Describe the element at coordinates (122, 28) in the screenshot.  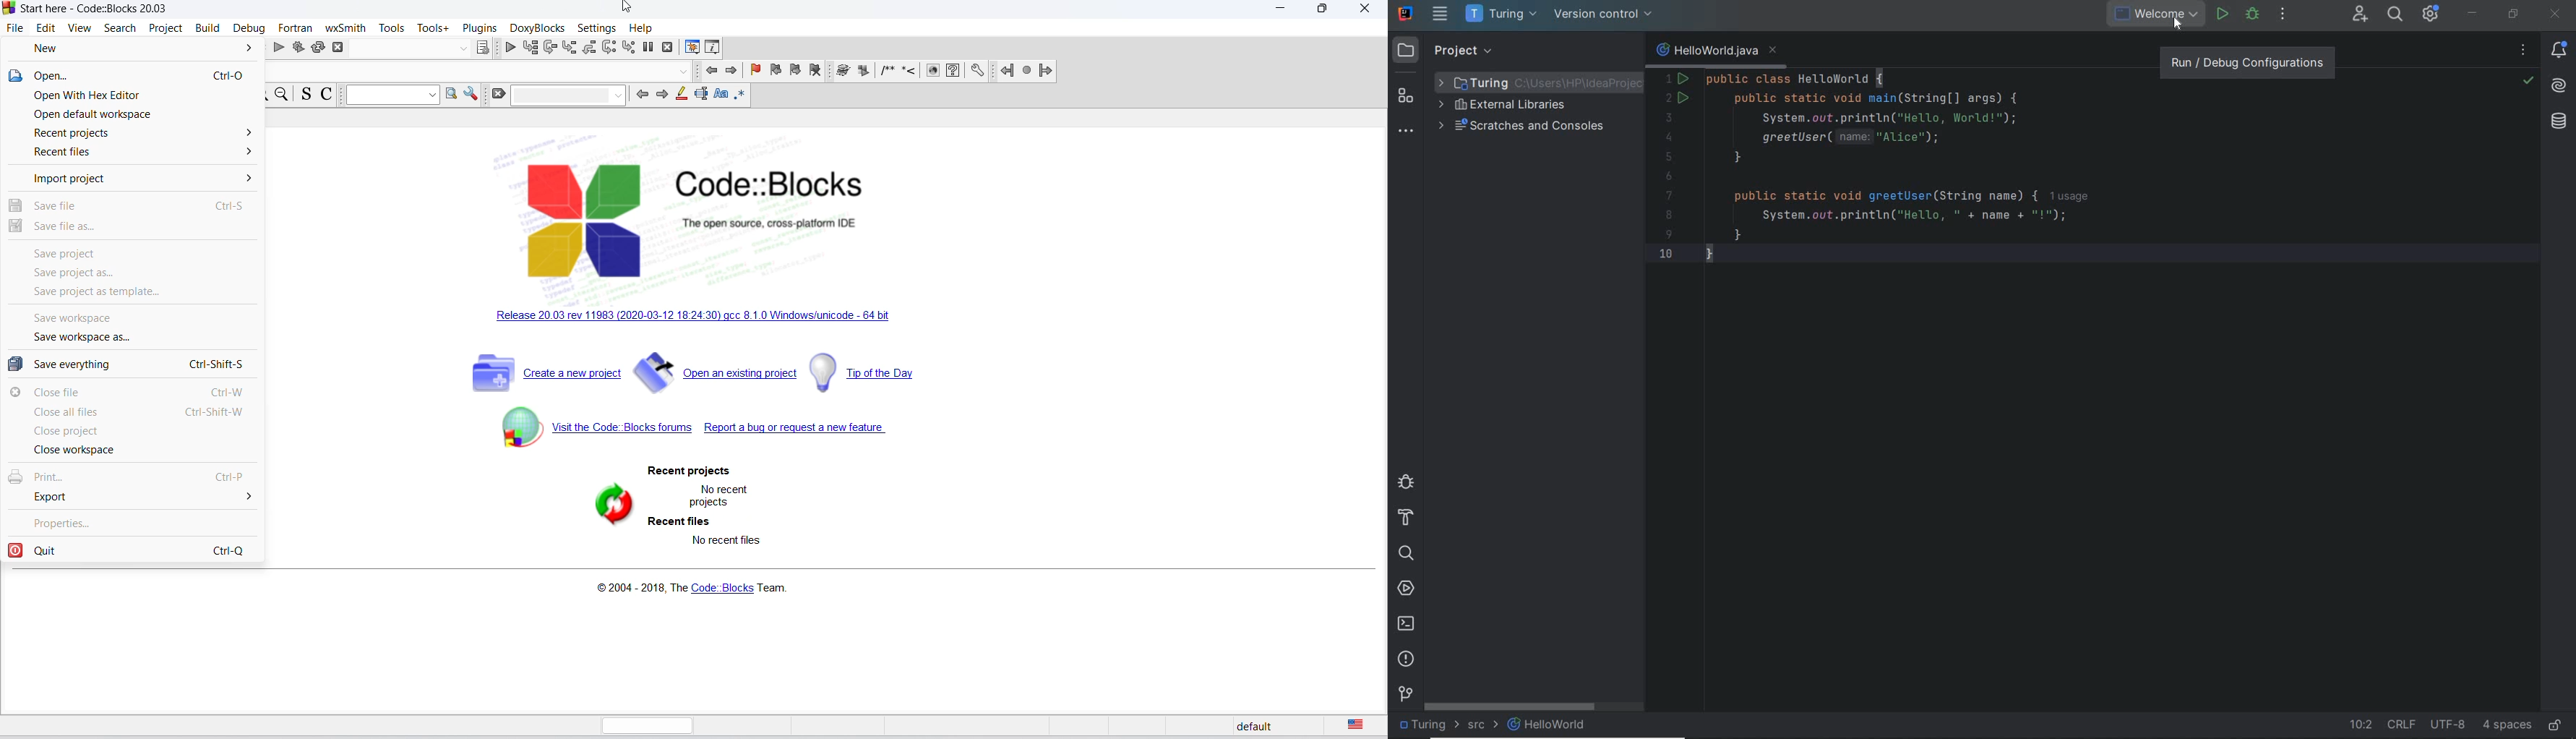
I see `search` at that location.